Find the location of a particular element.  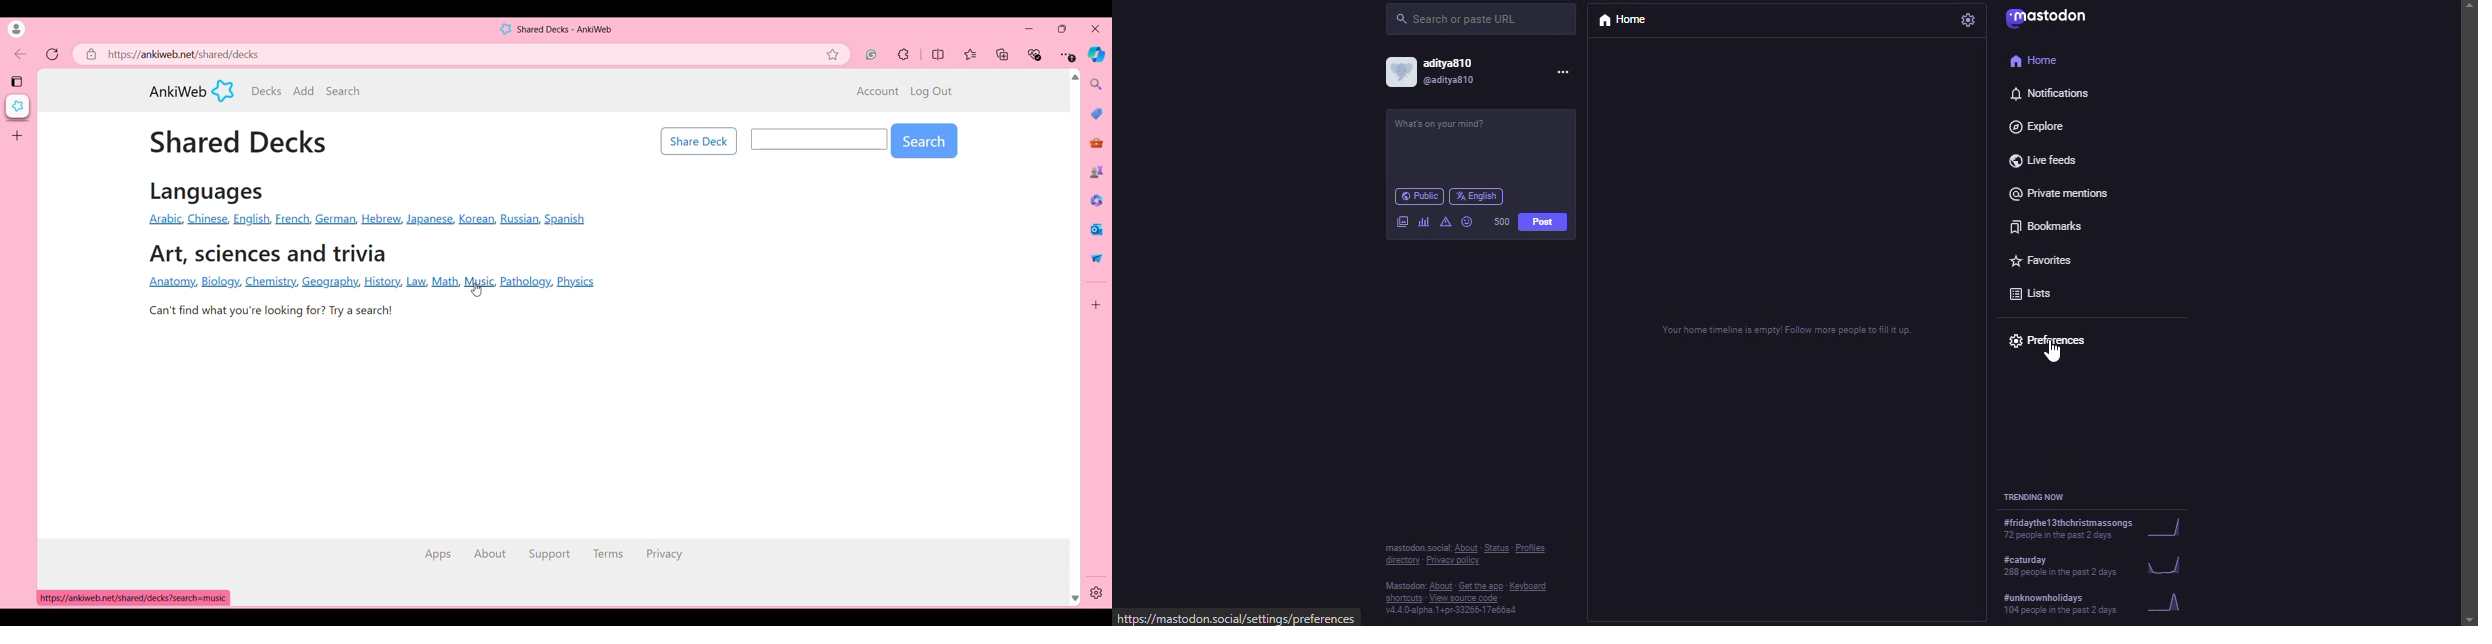

Close browser is located at coordinates (1096, 28).